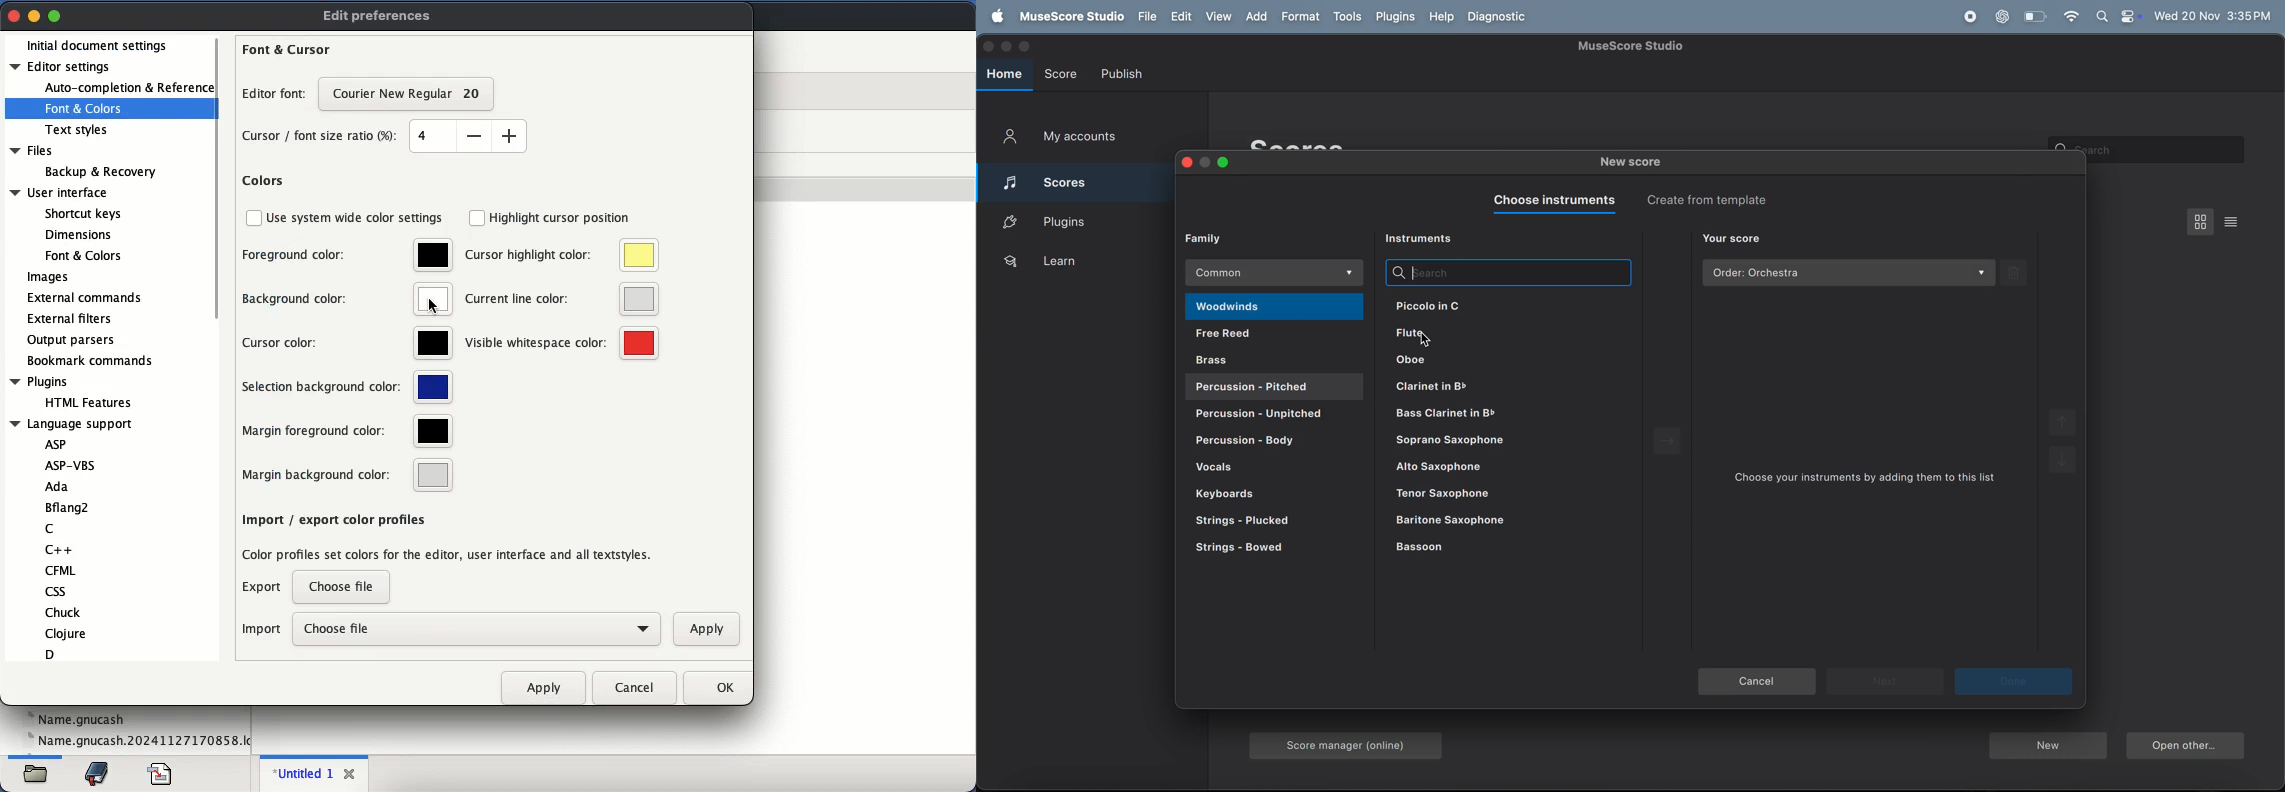 The image size is (2296, 812). Describe the element at coordinates (2170, 150) in the screenshot. I see `search` at that location.